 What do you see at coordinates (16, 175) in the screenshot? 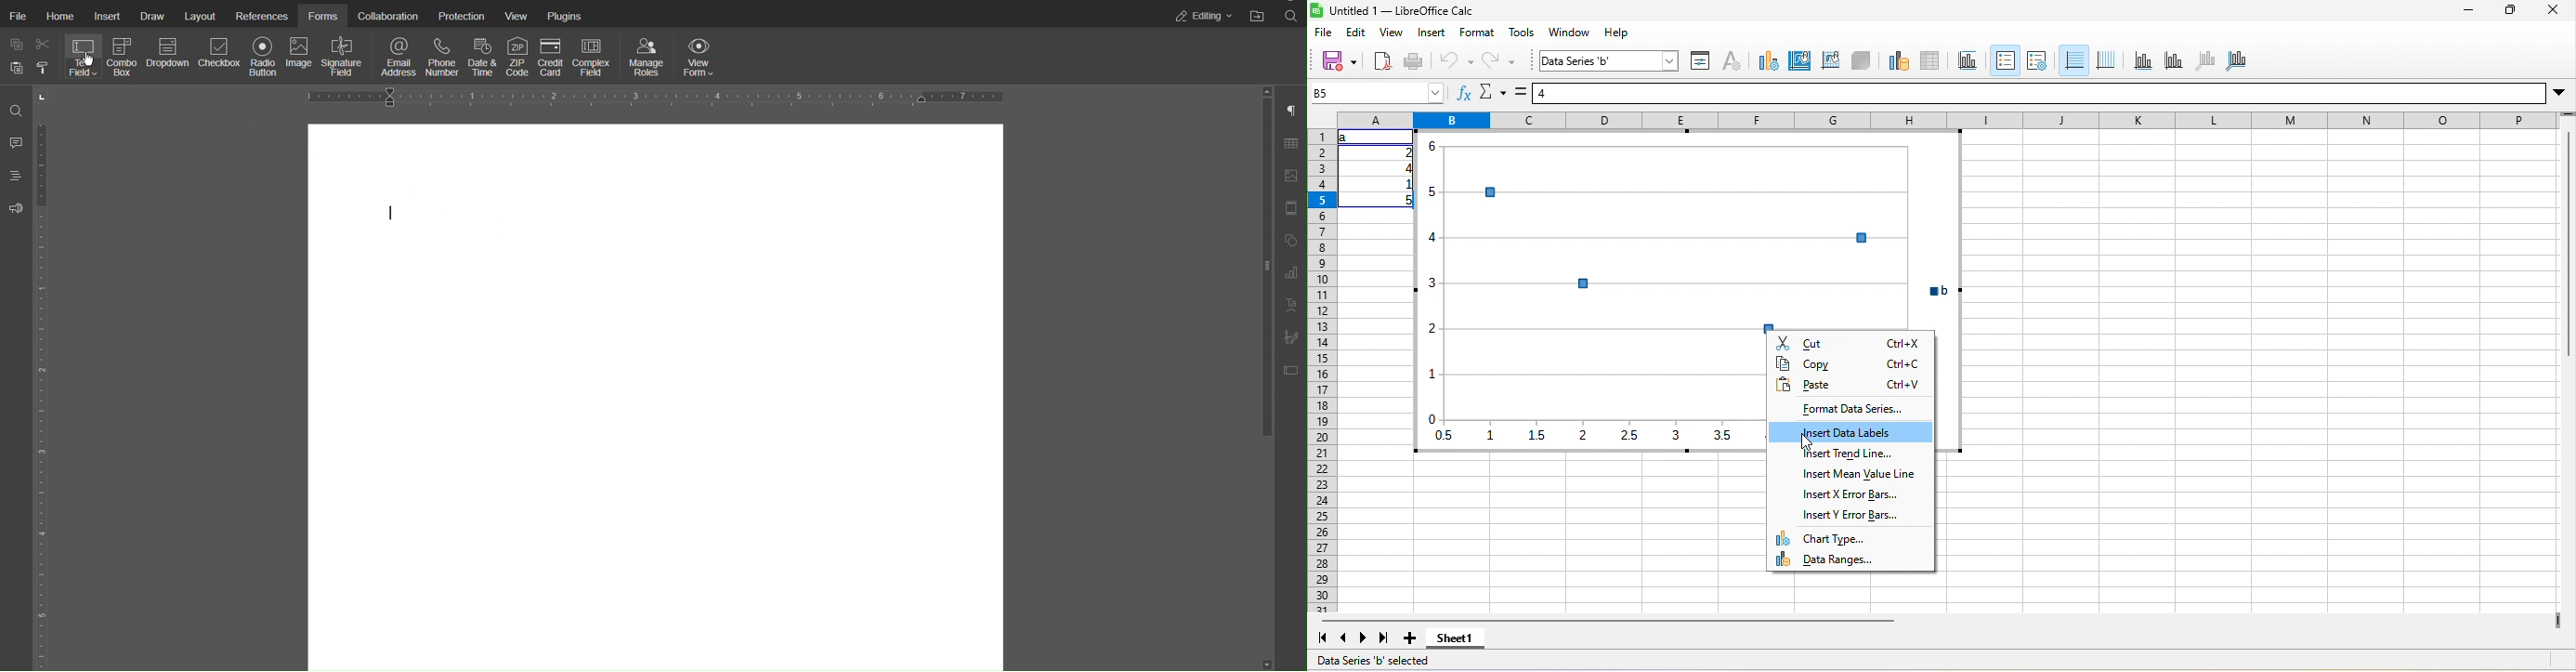
I see `Headings` at bounding box center [16, 175].